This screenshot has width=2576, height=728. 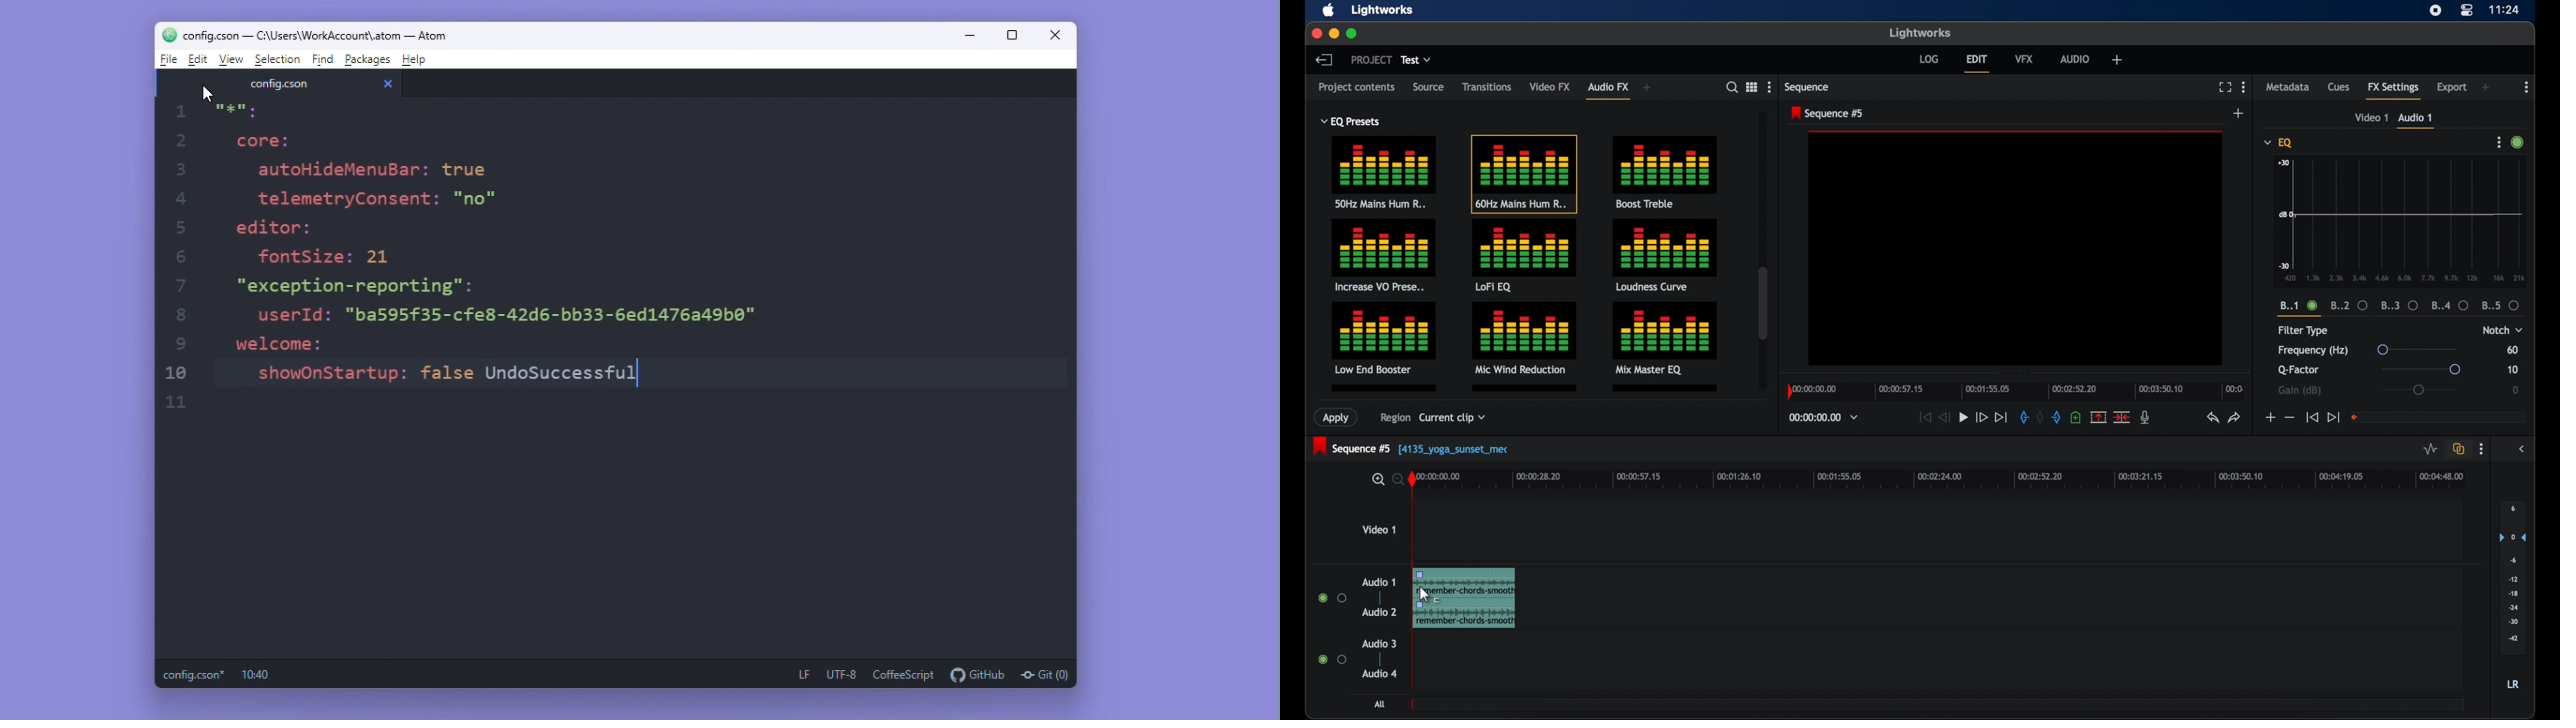 What do you see at coordinates (1391, 420) in the screenshot?
I see `region` at bounding box center [1391, 420].